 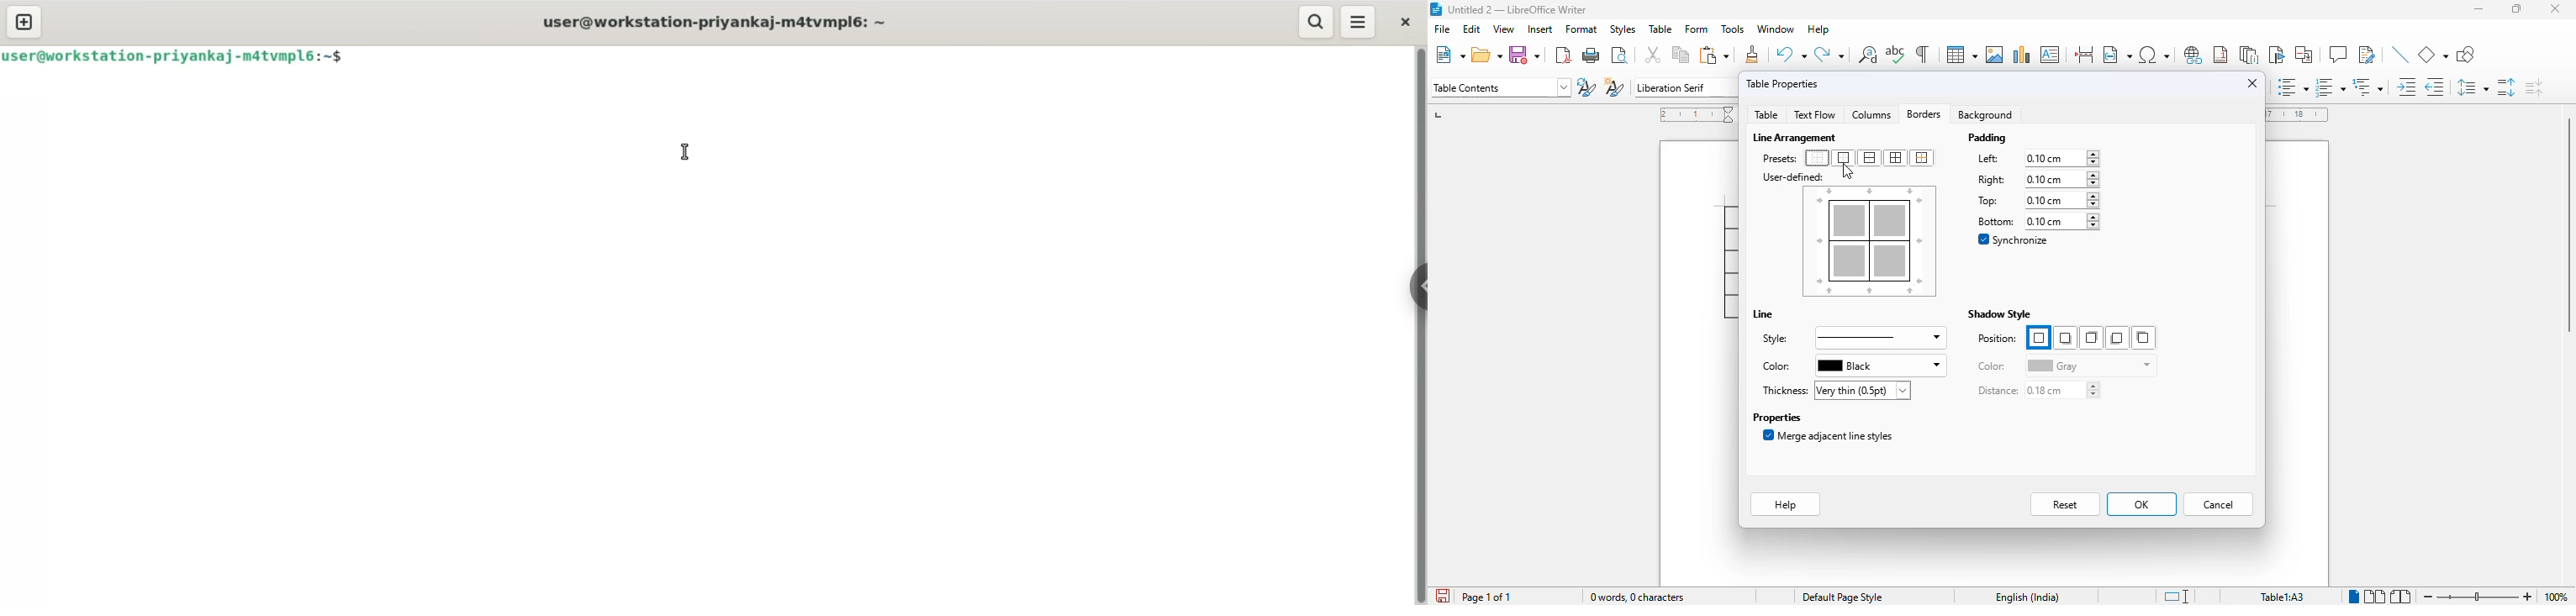 What do you see at coordinates (2401, 597) in the screenshot?
I see `book view` at bounding box center [2401, 597].